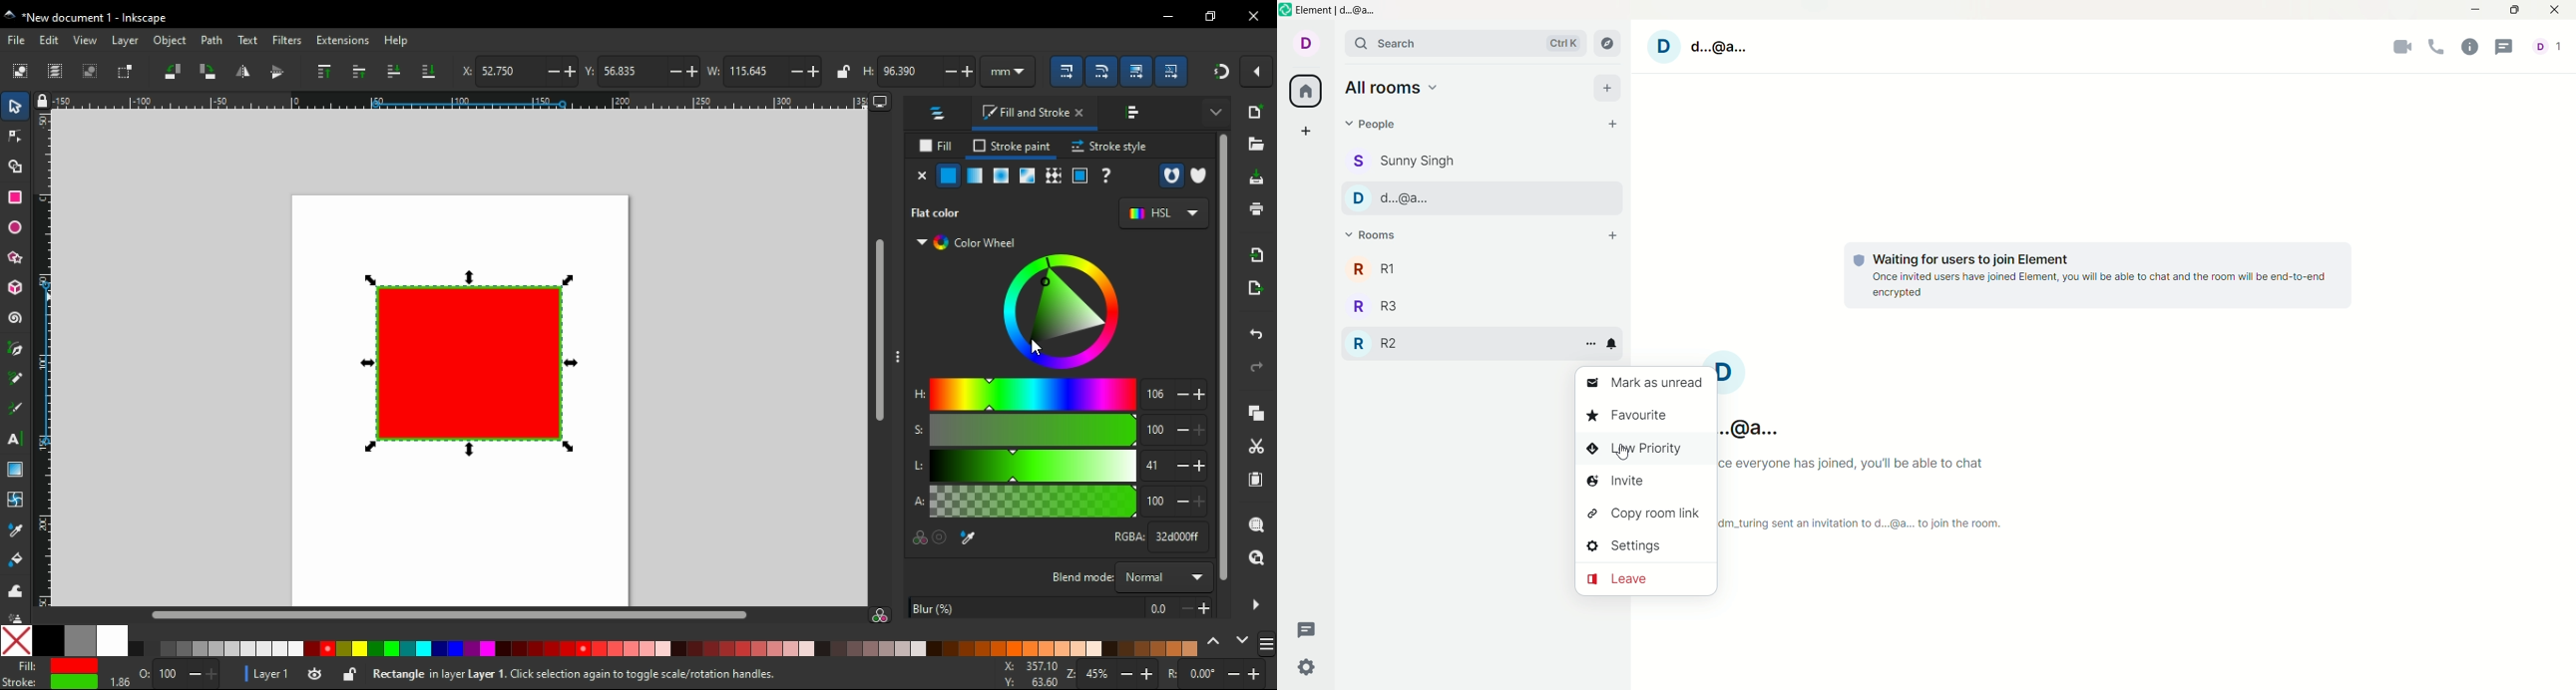 The image size is (2576, 700). I want to click on file, so click(18, 41).